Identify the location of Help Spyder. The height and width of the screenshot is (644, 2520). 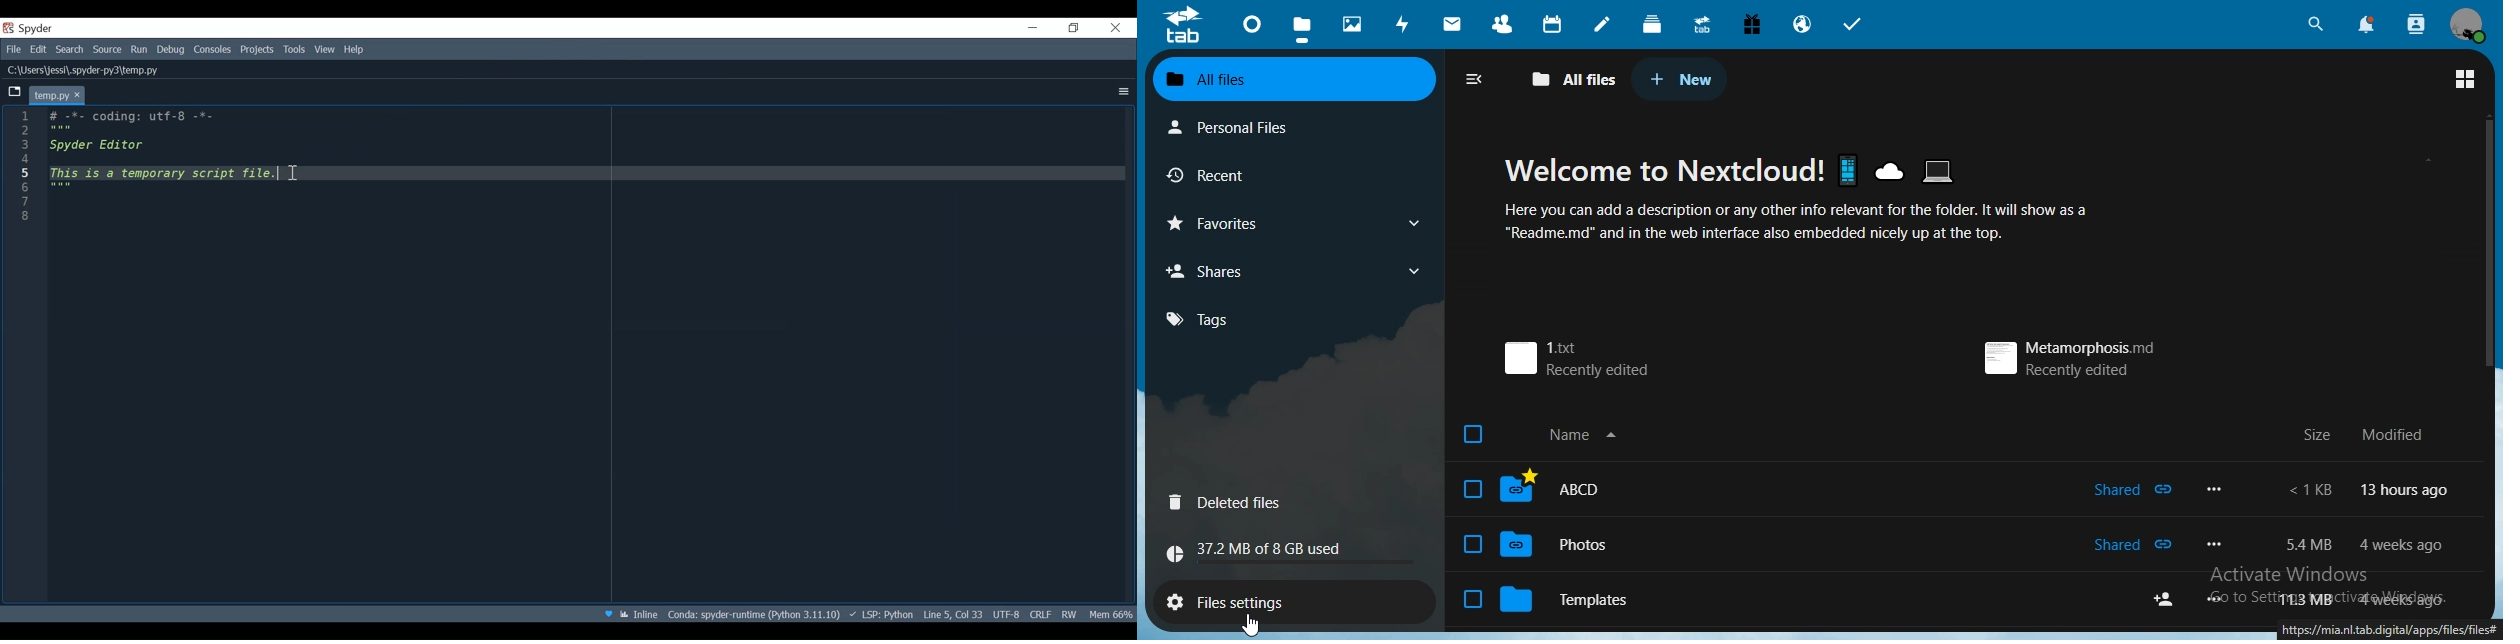
(607, 614).